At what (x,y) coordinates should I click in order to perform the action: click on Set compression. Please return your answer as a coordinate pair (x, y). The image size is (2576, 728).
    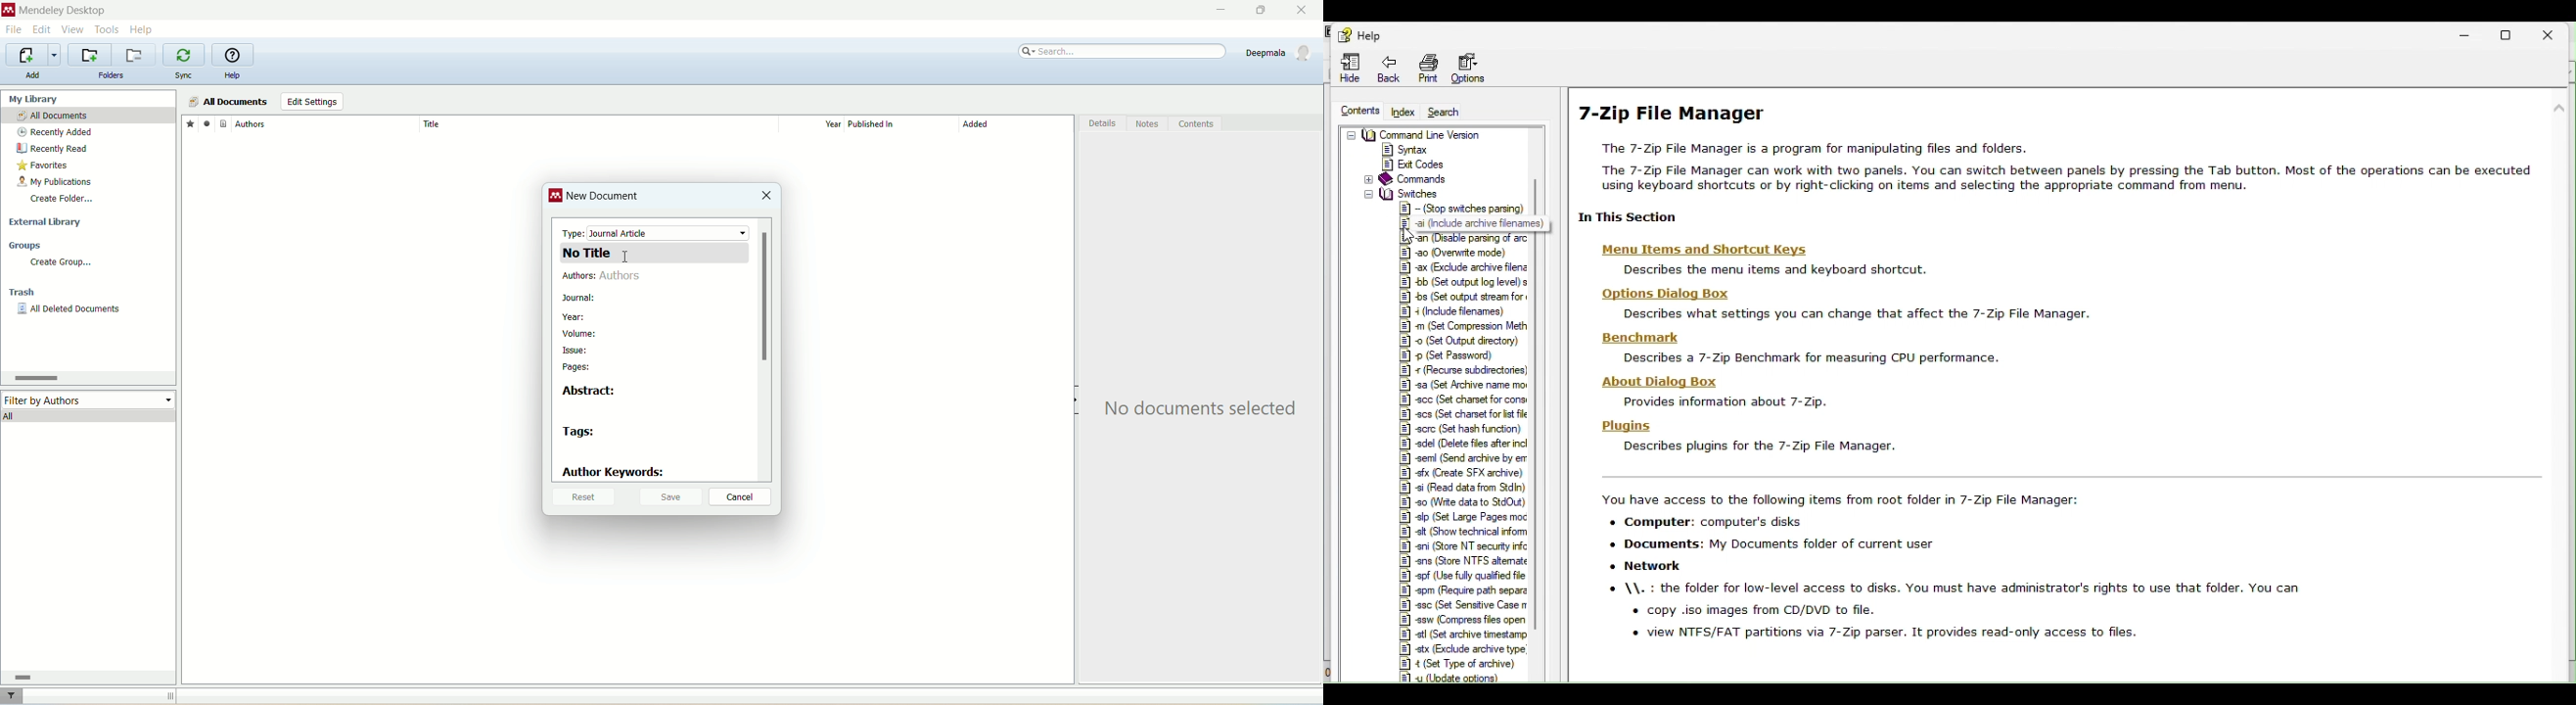
    Looking at the image, I should click on (1463, 325).